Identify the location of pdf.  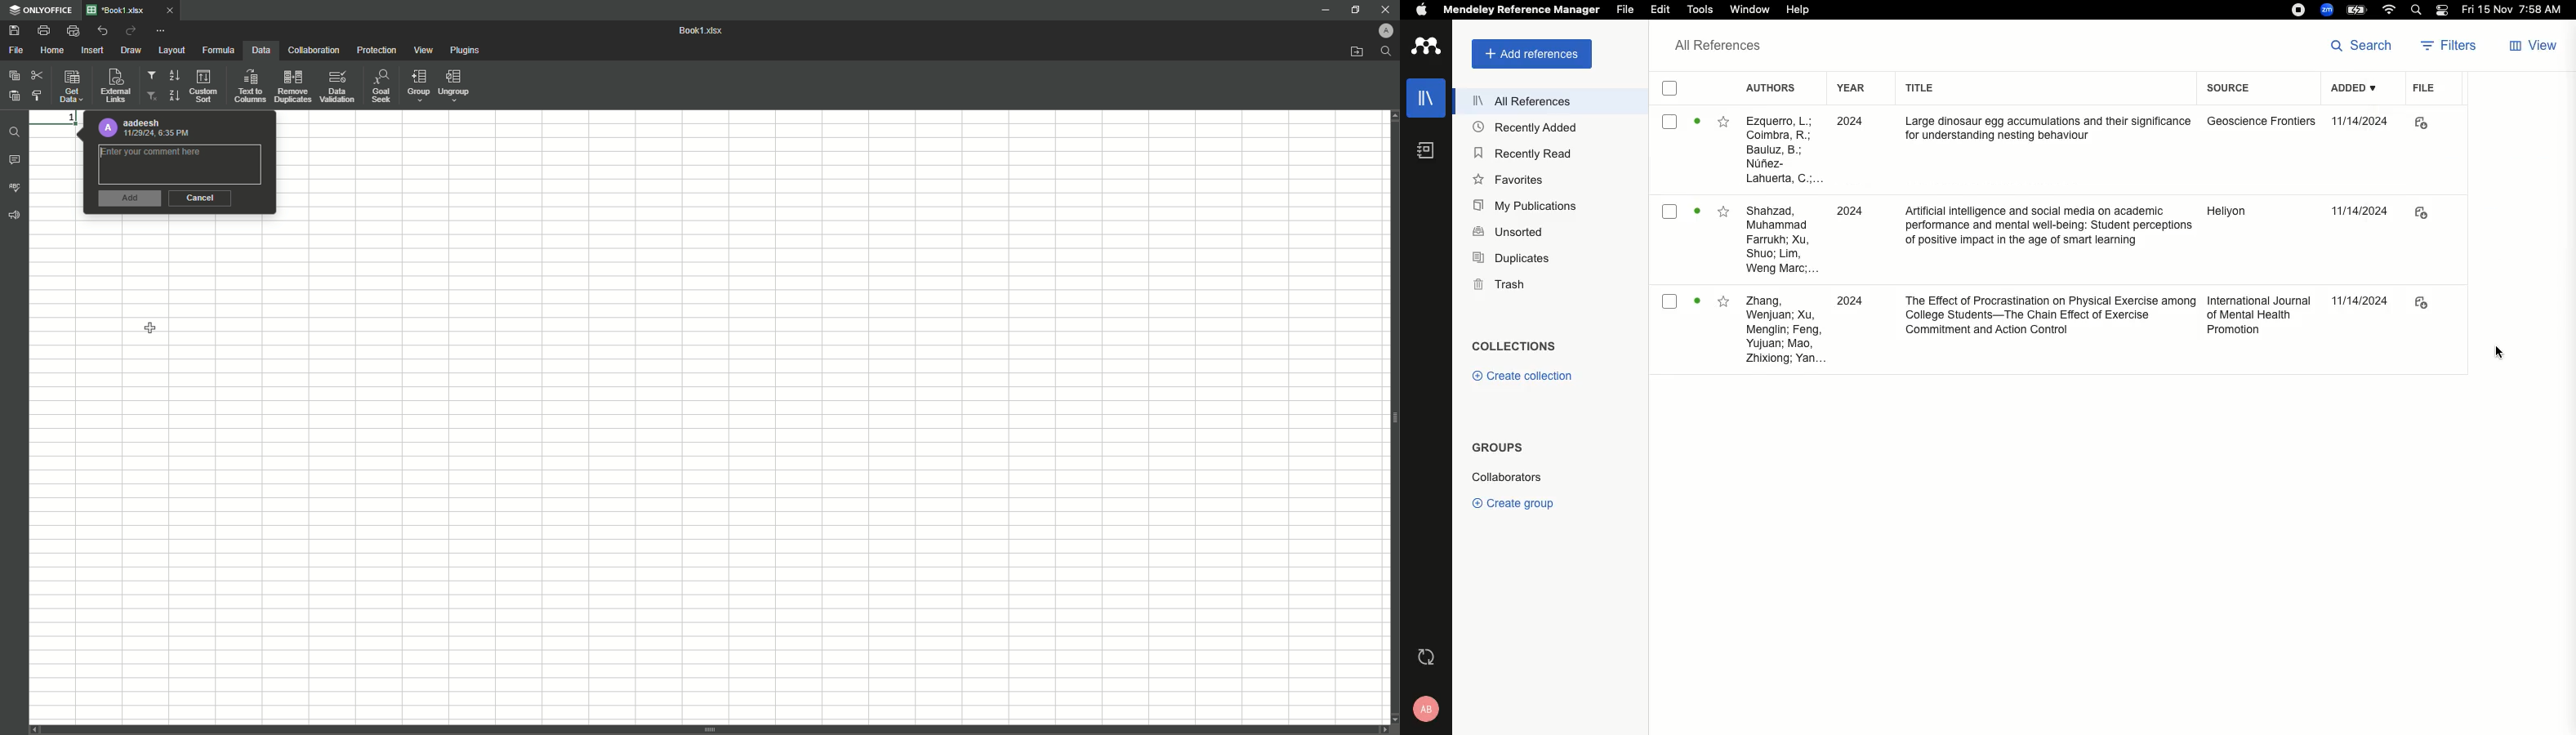
(2424, 123).